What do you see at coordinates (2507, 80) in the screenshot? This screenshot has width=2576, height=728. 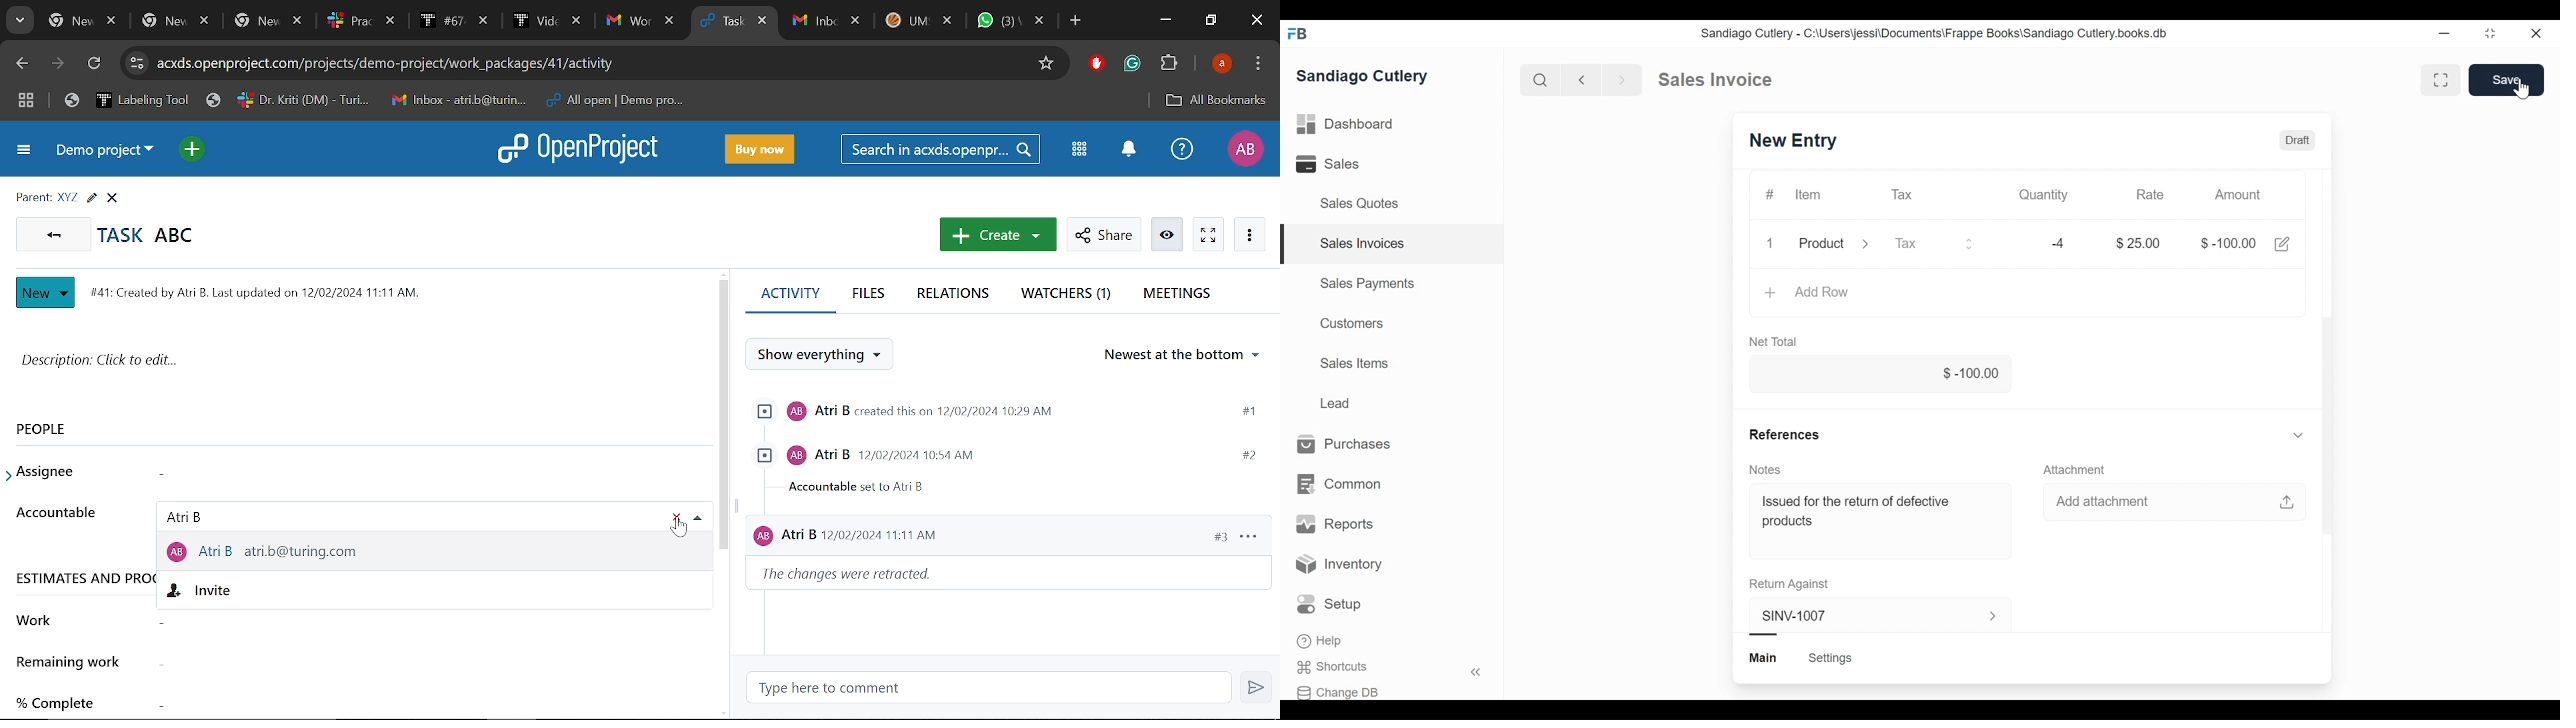 I see `Save` at bounding box center [2507, 80].